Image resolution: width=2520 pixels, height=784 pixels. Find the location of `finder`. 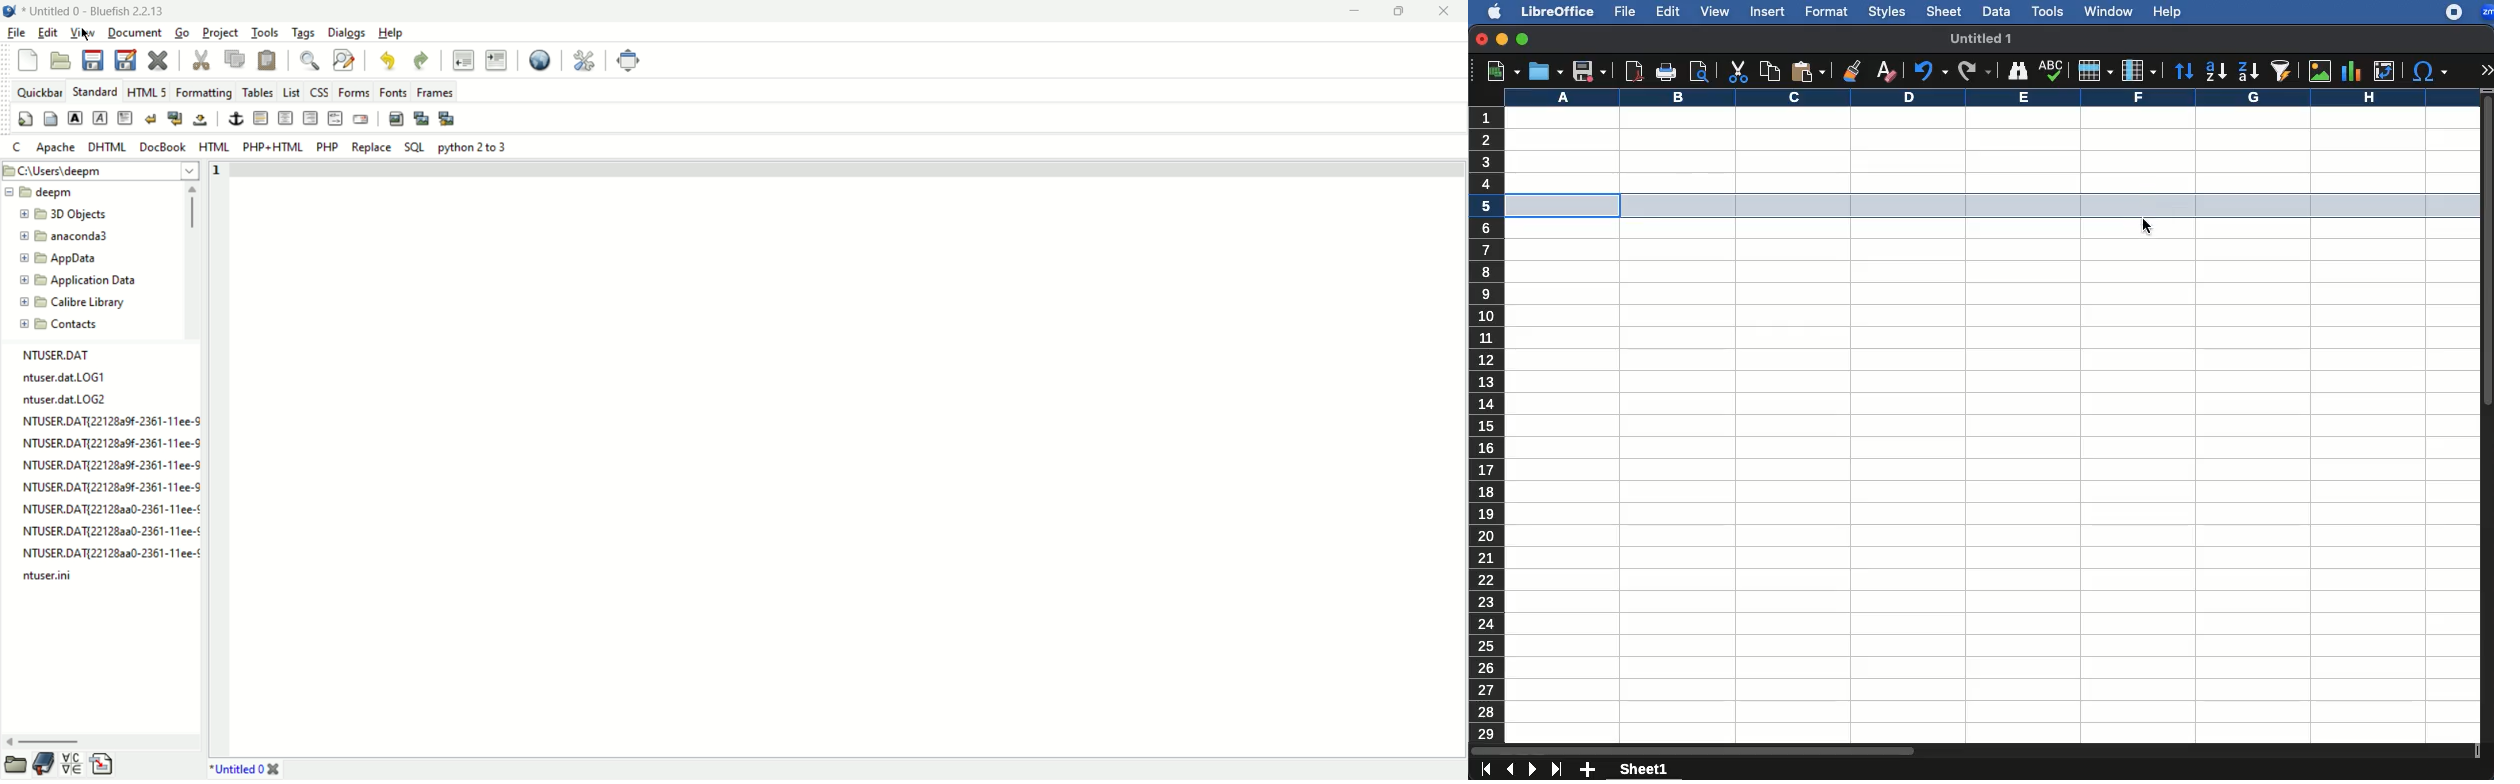

finder is located at coordinates (2018, 71).